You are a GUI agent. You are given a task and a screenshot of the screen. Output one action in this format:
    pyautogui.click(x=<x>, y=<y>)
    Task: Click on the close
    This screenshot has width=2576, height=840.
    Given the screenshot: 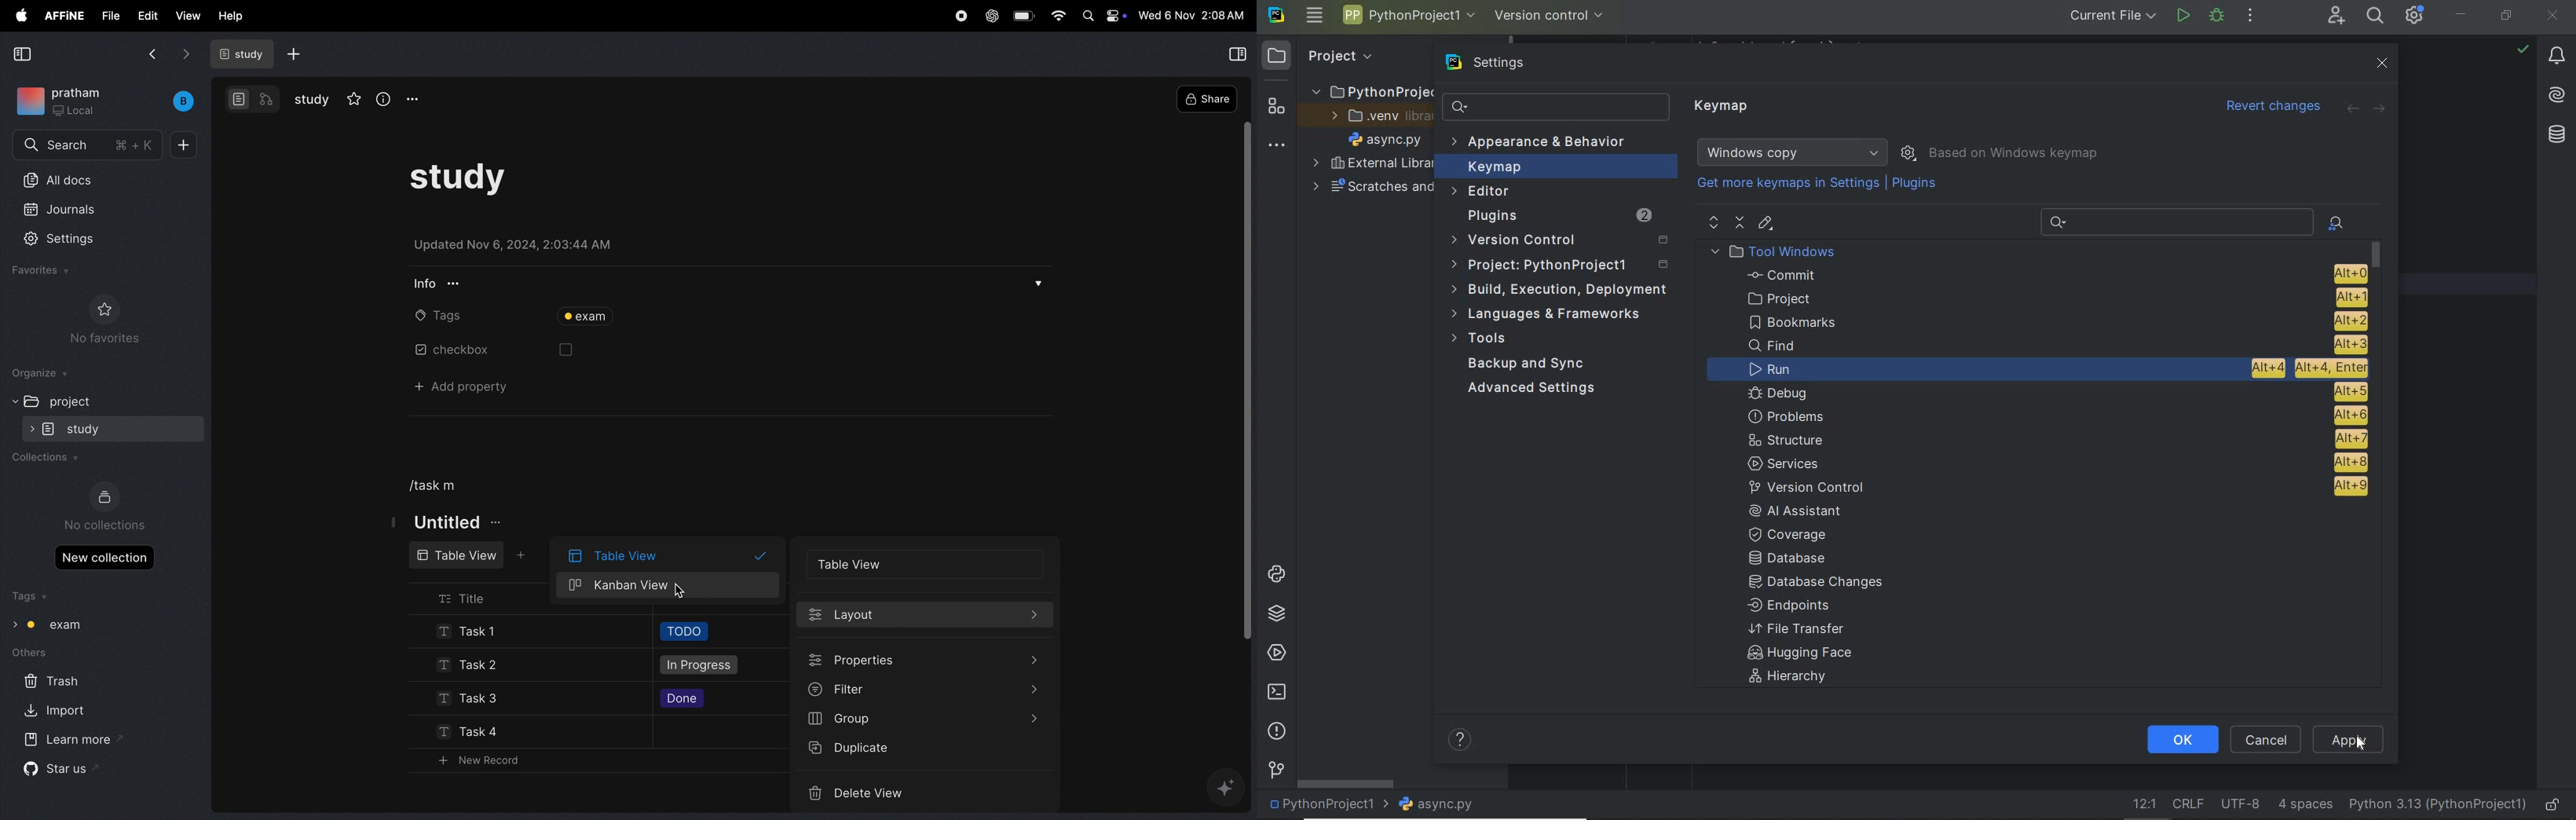 What is the action you would take?
    pyautogui.click(x=2380, y=63)
    